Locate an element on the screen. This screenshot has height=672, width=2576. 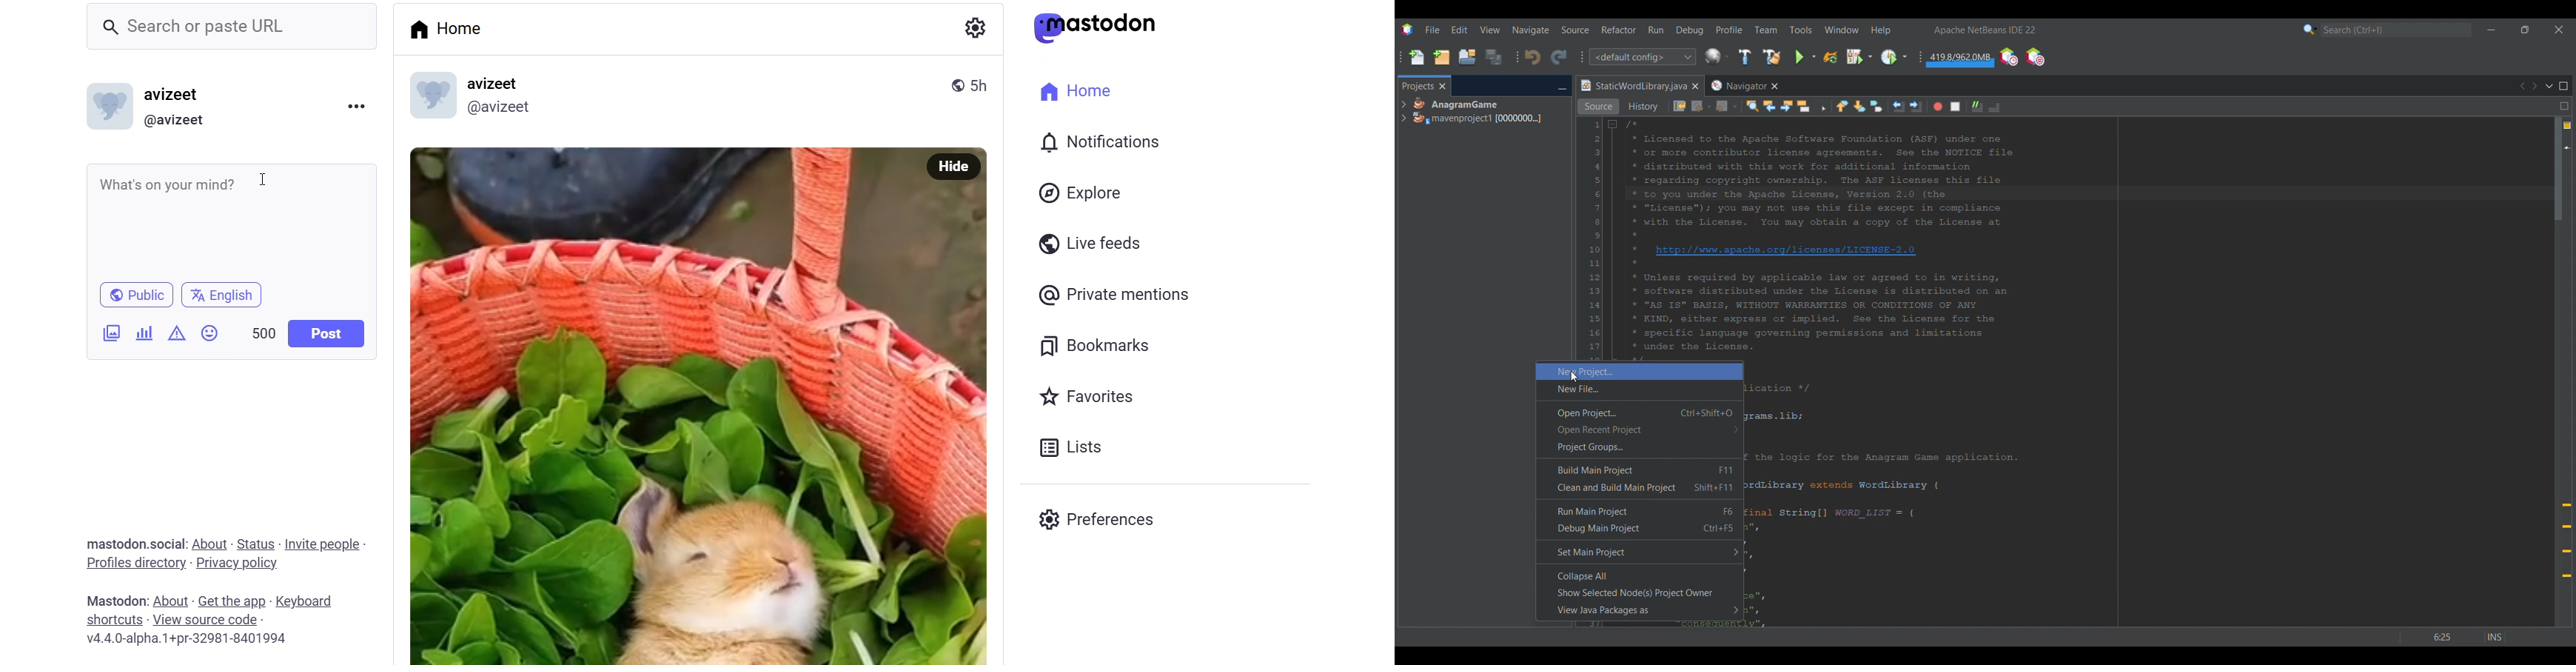
public is located at coordinates (133, 295).